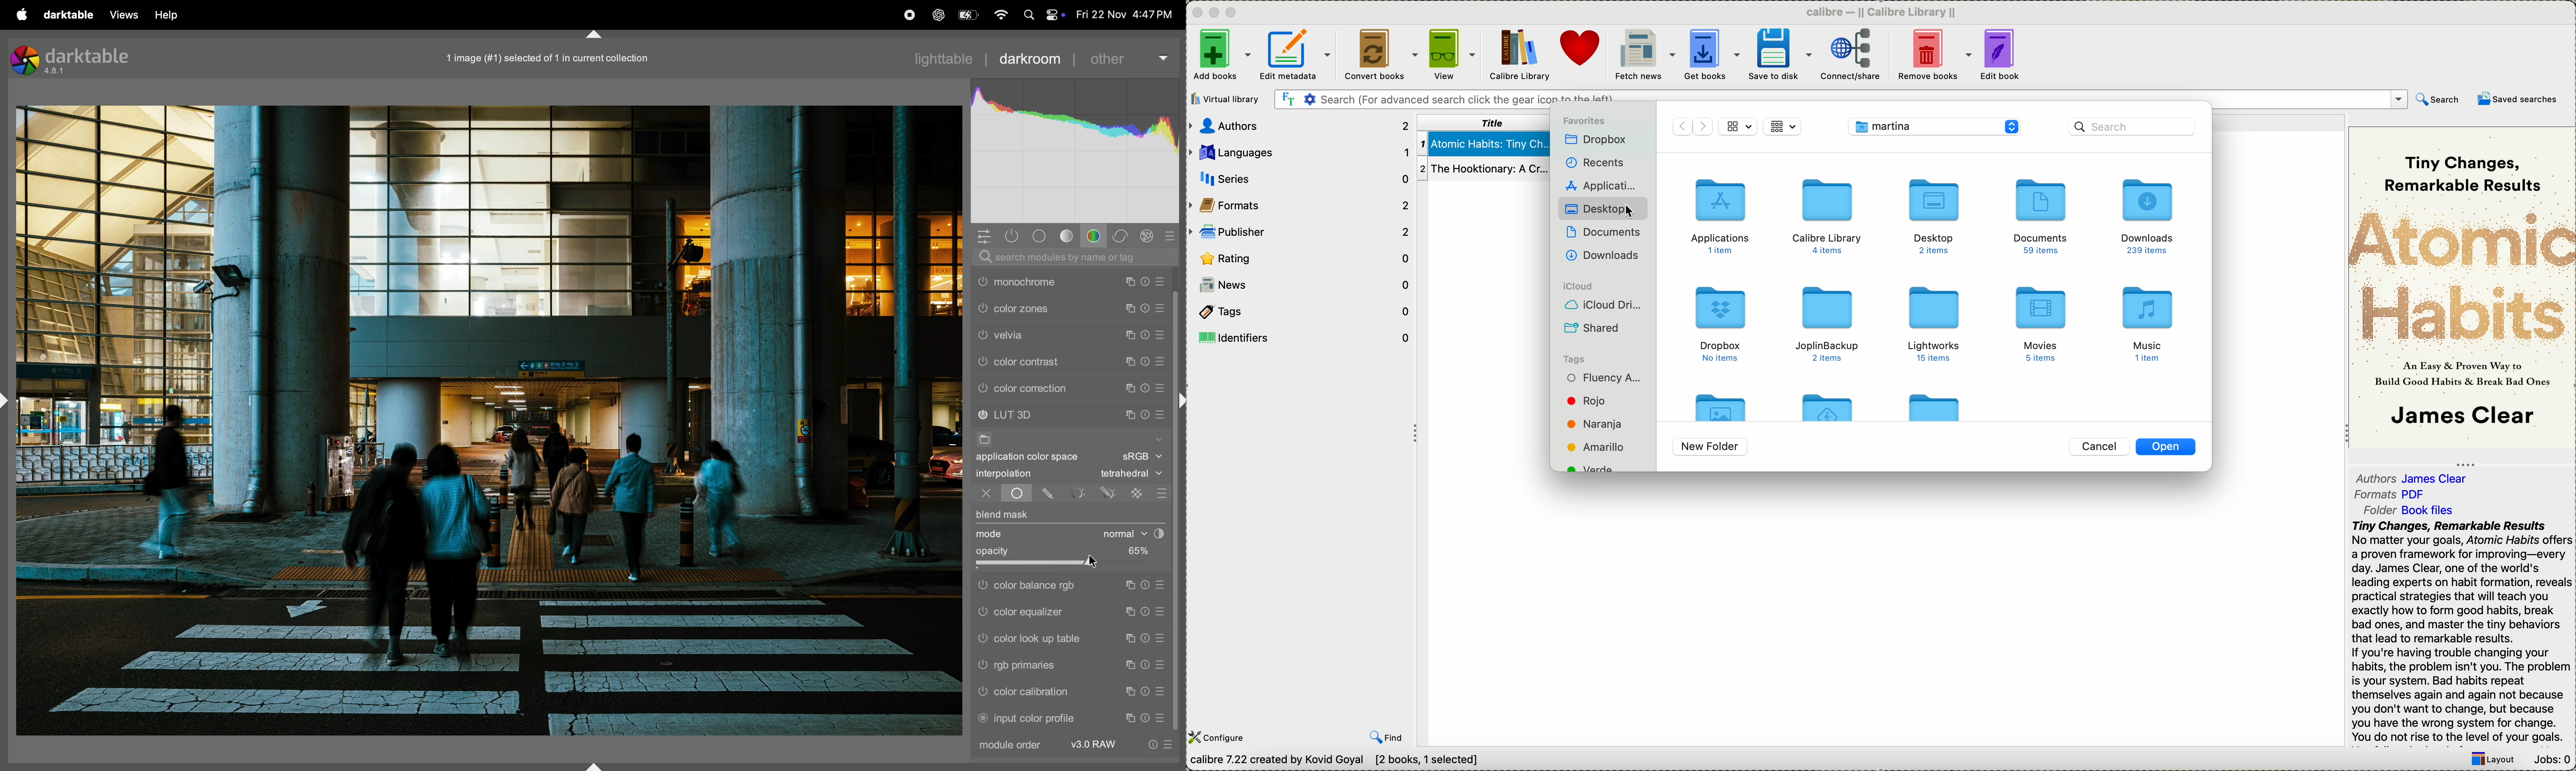  Describe the element at coordinates (1131, 586) in the screenshot. I see `multiple instance actions` at that location.